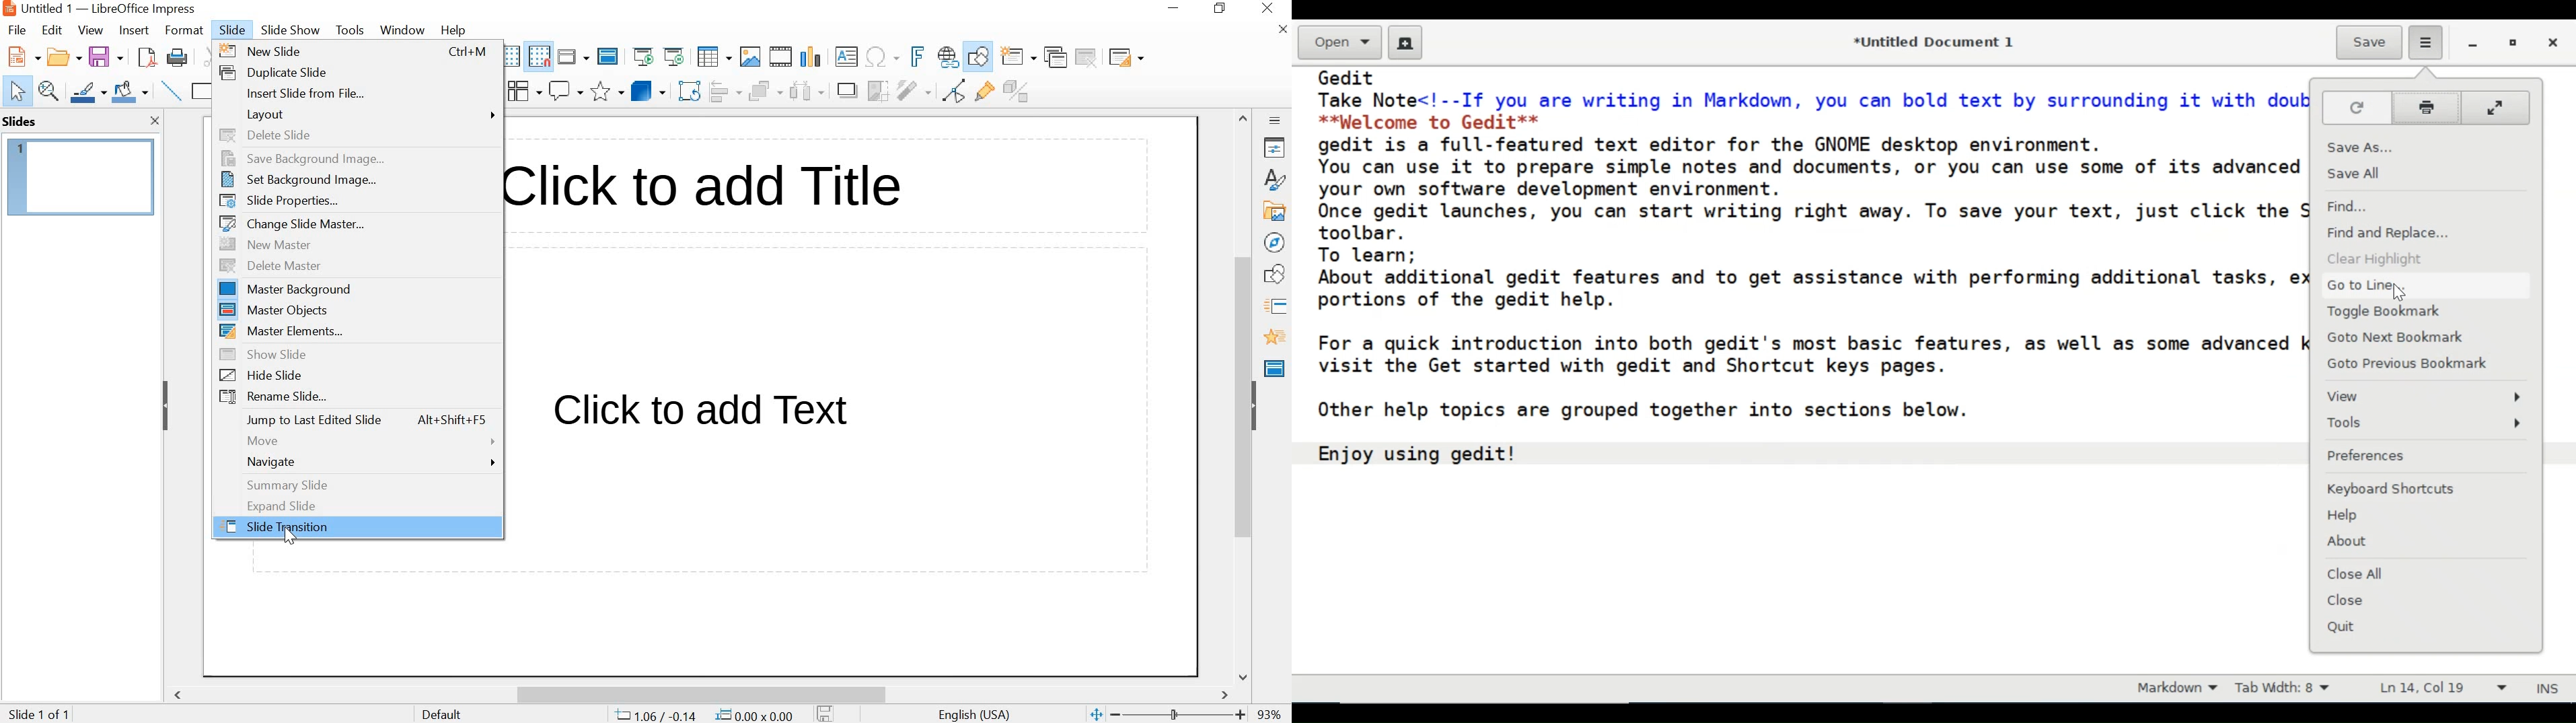 The image size is (2576, 728). Describe the element at coordinates (1276, 121) in the screenshot. I see `SIDEBAR SETTINGS` at that location.